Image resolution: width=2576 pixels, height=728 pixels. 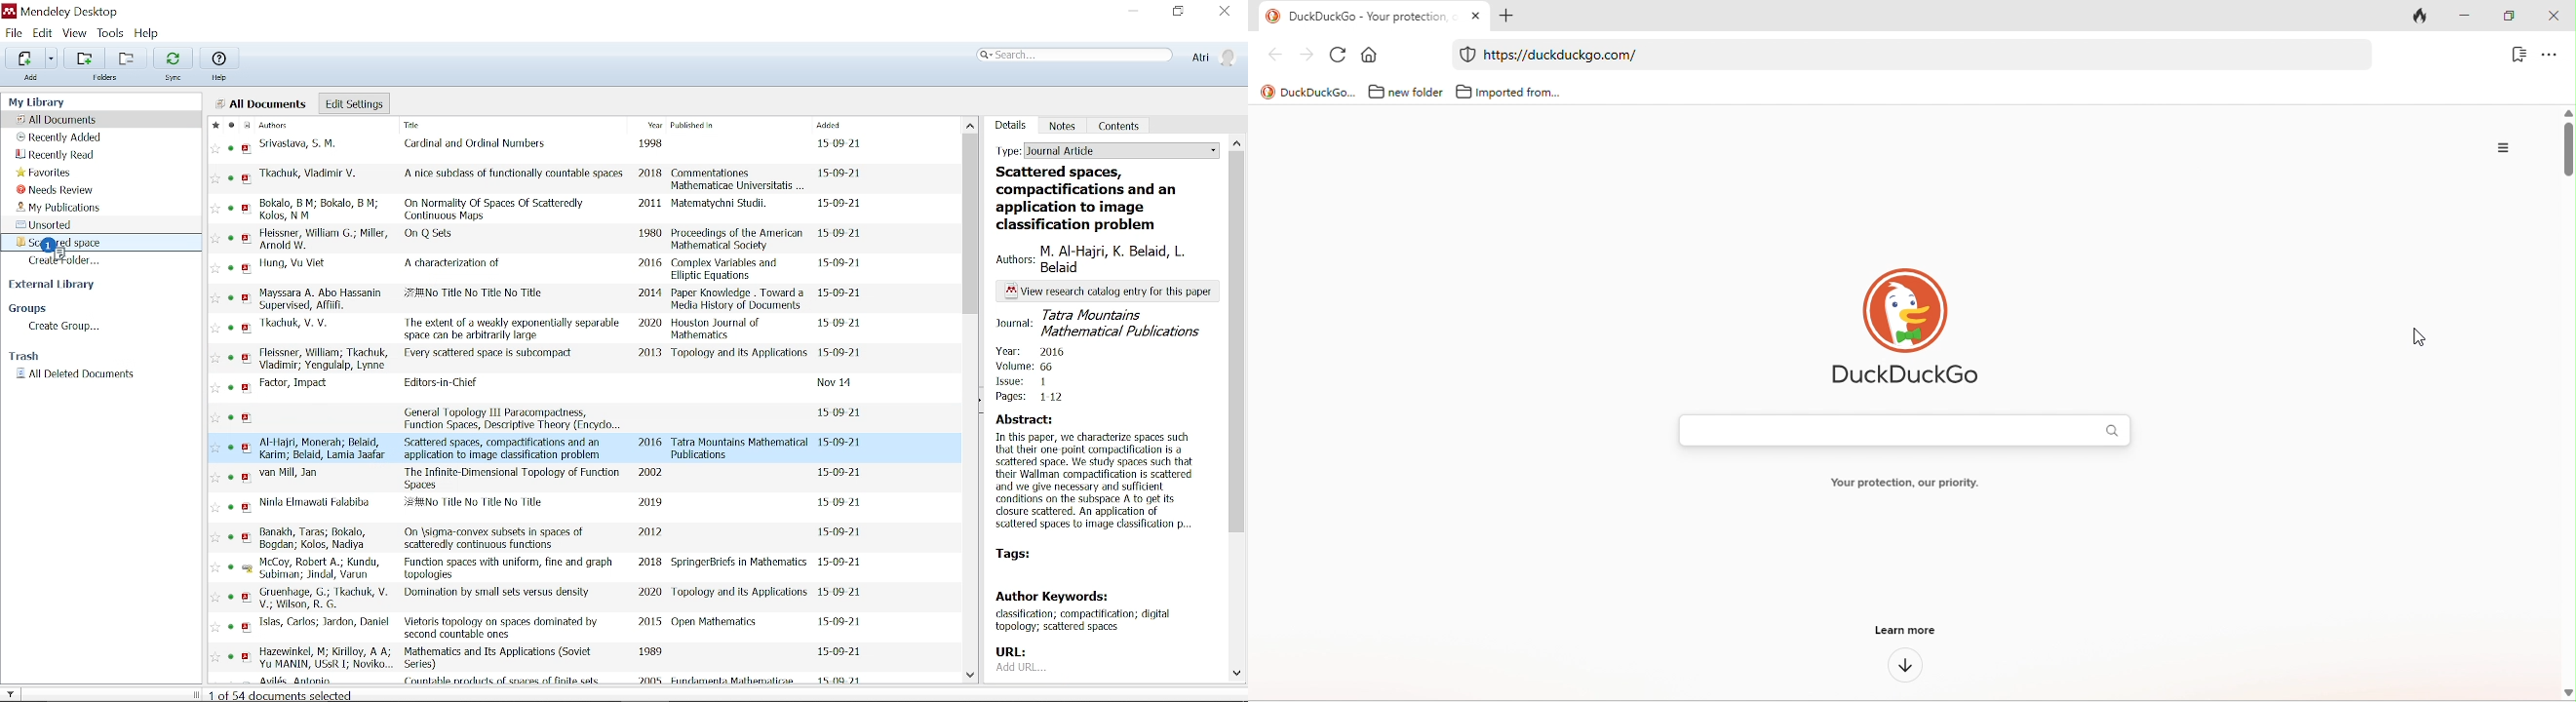 What do you see at coordinates (111, 33) in the screenshot?
I see `Tools` at bounding box center [111, 33].